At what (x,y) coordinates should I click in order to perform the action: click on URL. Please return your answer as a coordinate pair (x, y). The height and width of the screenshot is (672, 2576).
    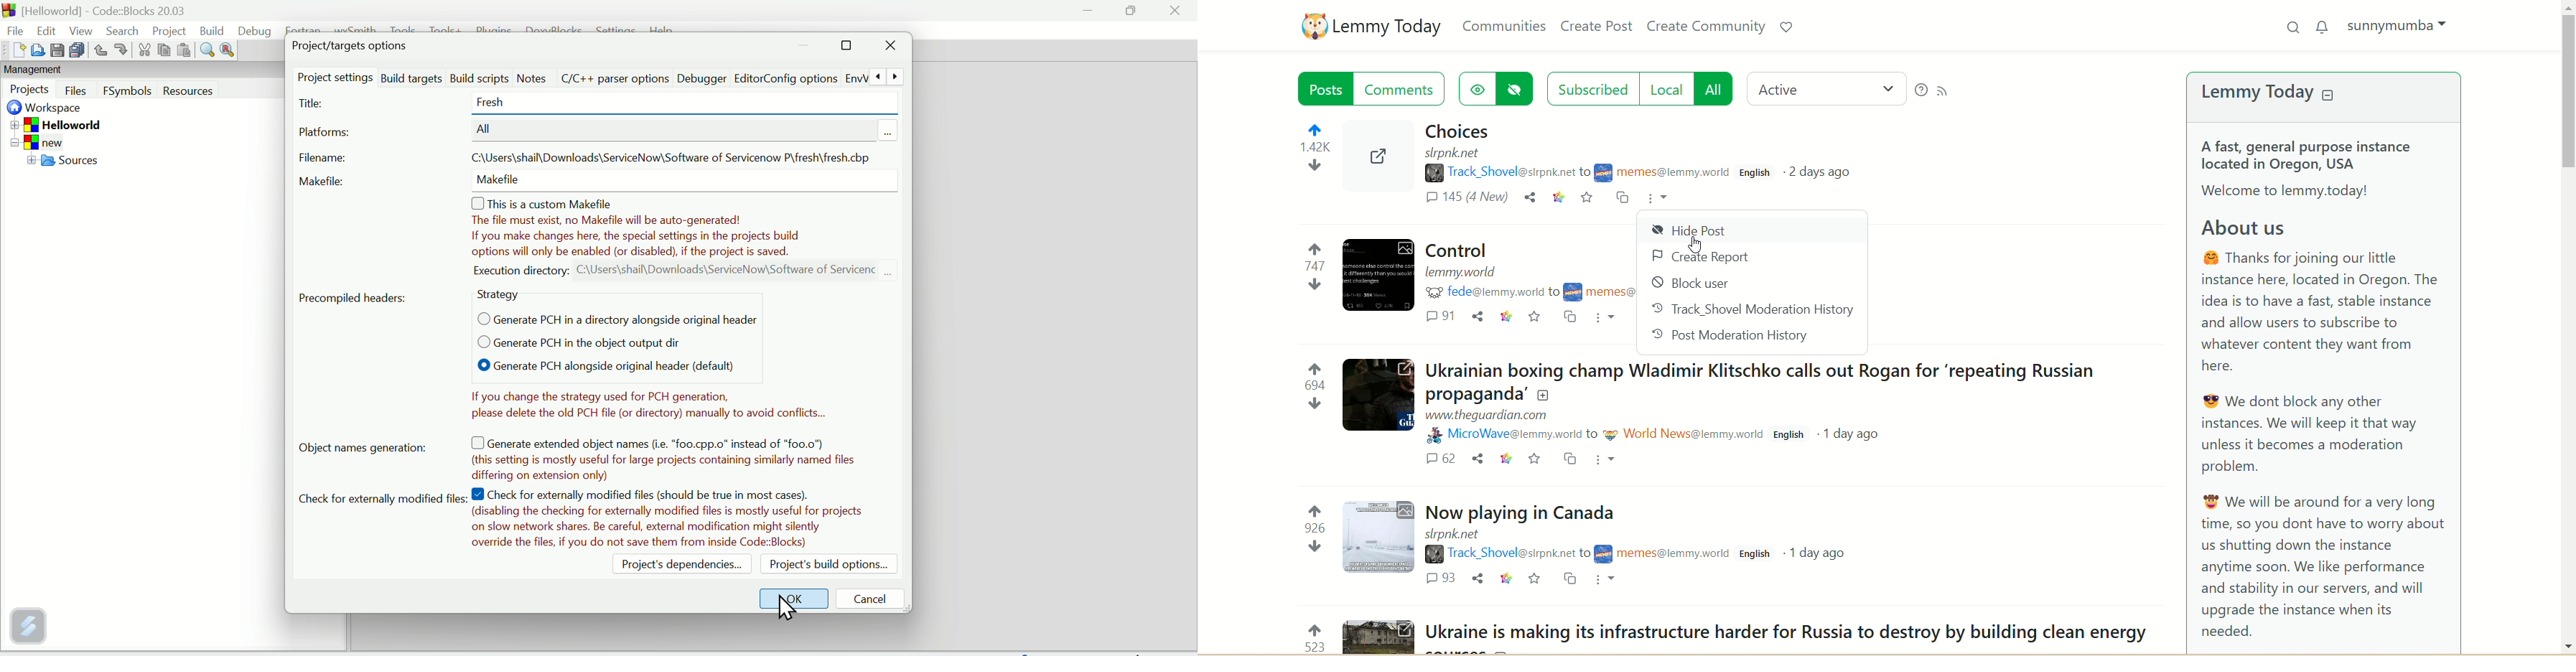
    Looking at the image, I should click on (1488, 414).